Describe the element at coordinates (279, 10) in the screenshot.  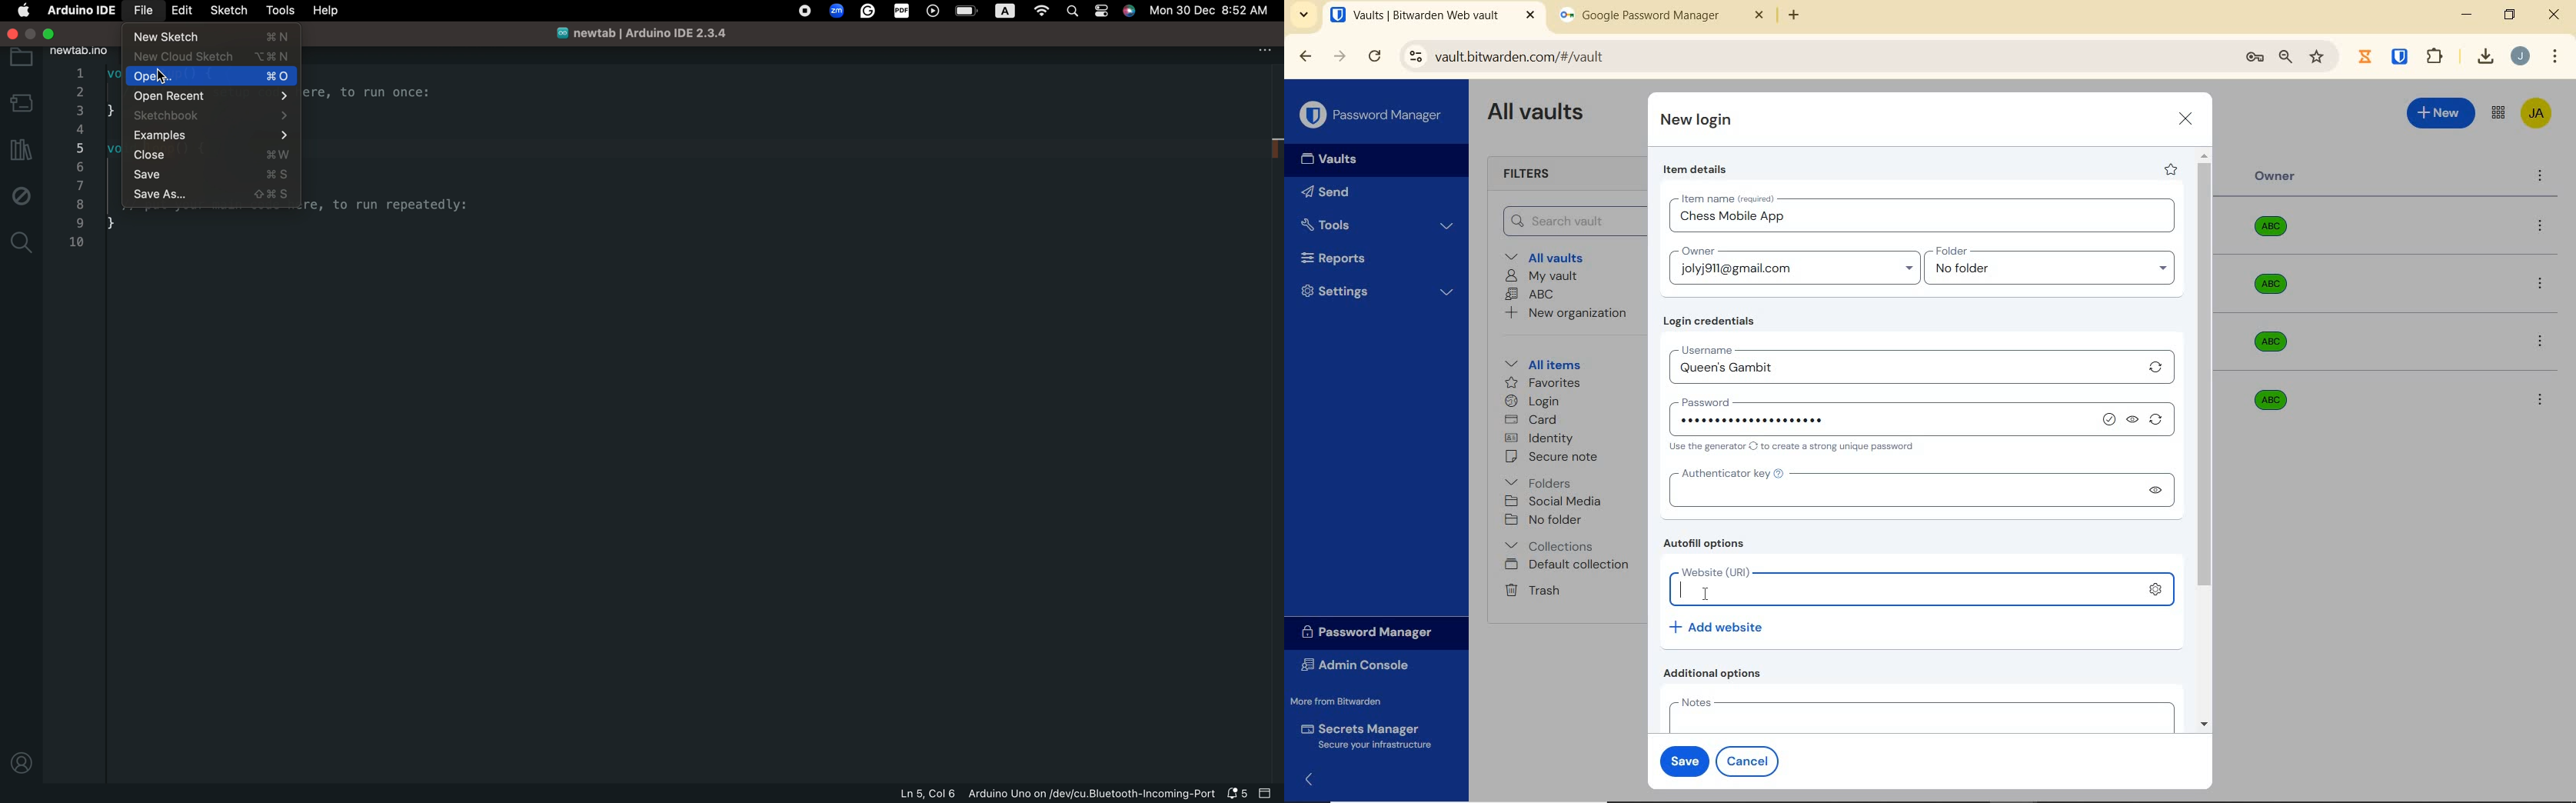
I see `tools` at that location.